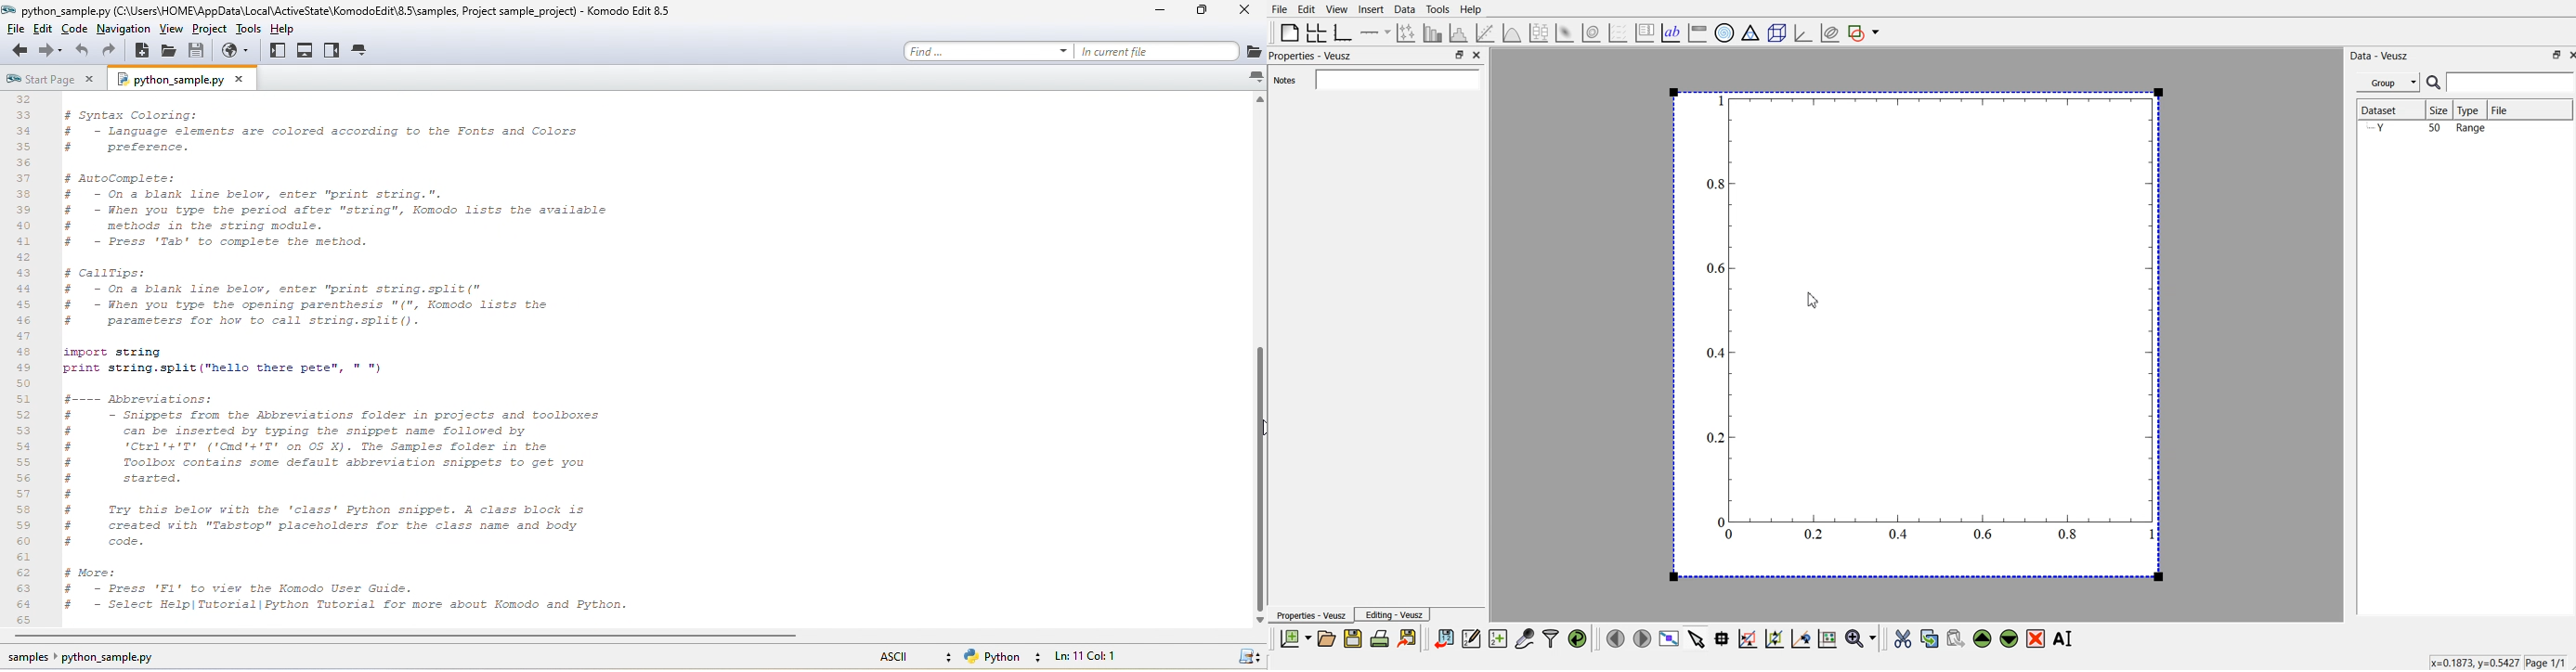  I want to click on read the data points, so click(1724, 640).